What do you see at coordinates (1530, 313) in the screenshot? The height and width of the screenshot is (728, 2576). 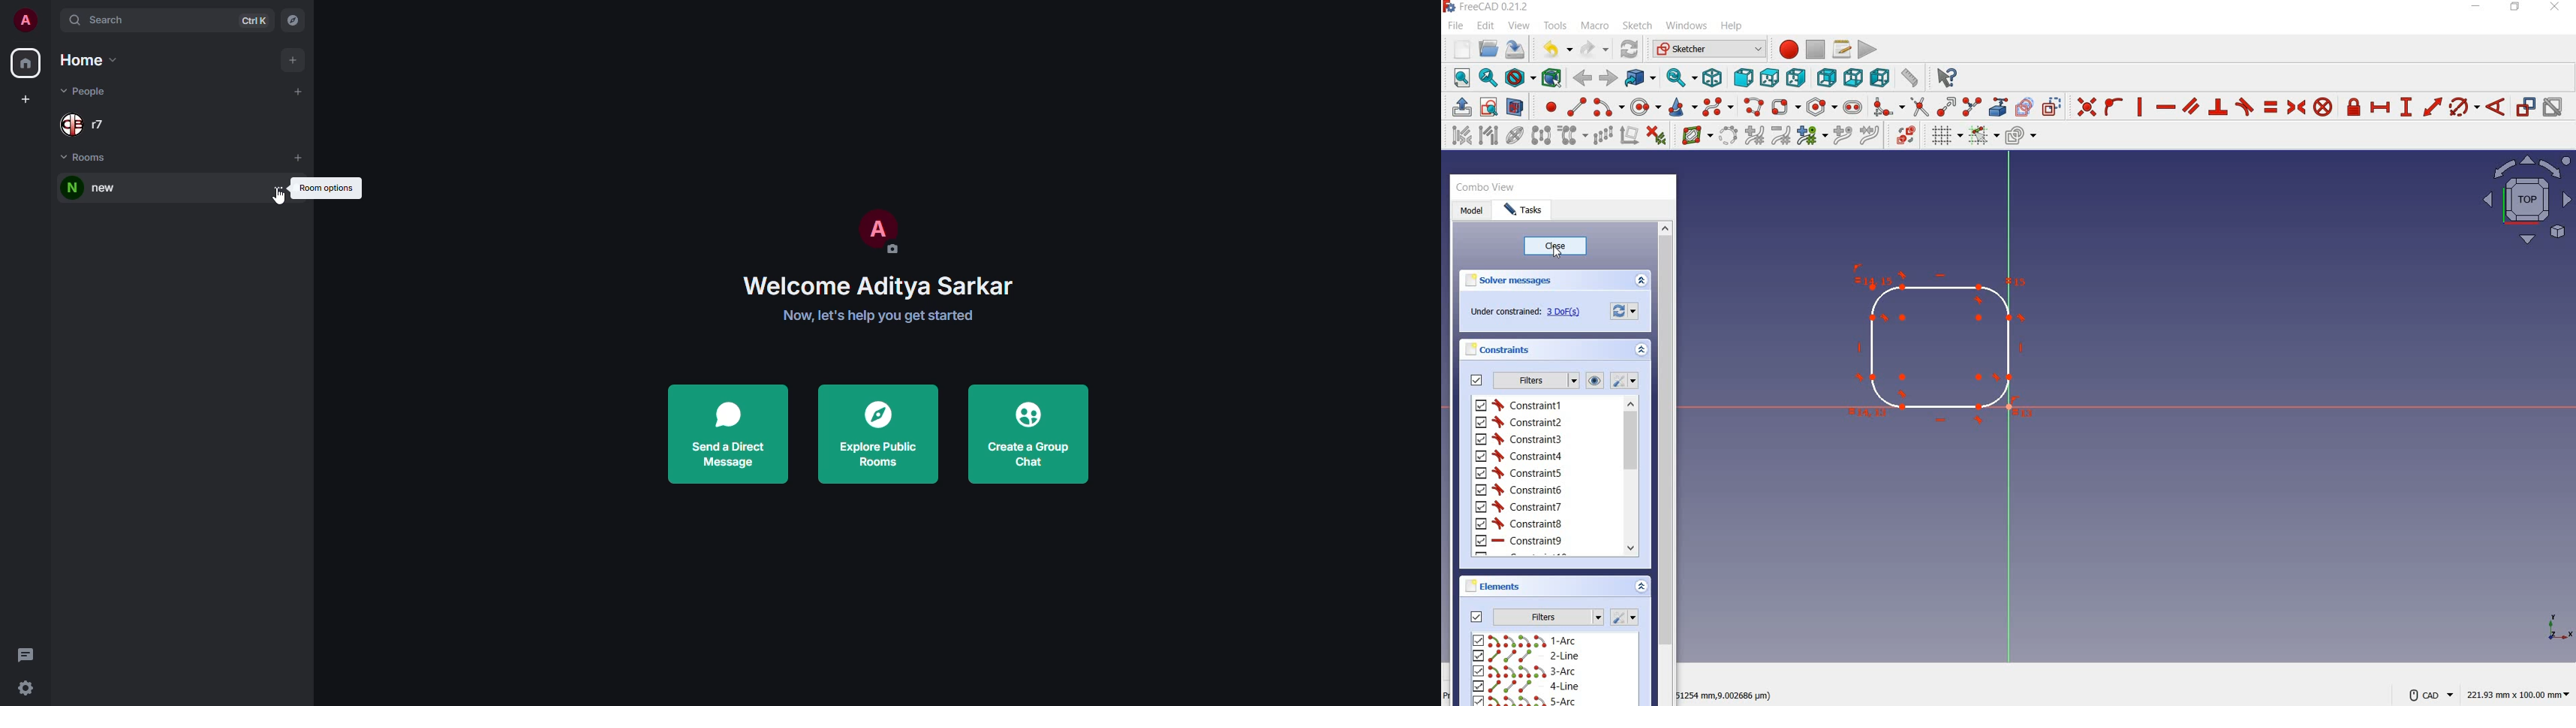 I see `under constrained` at bounding box center [1530, 313].